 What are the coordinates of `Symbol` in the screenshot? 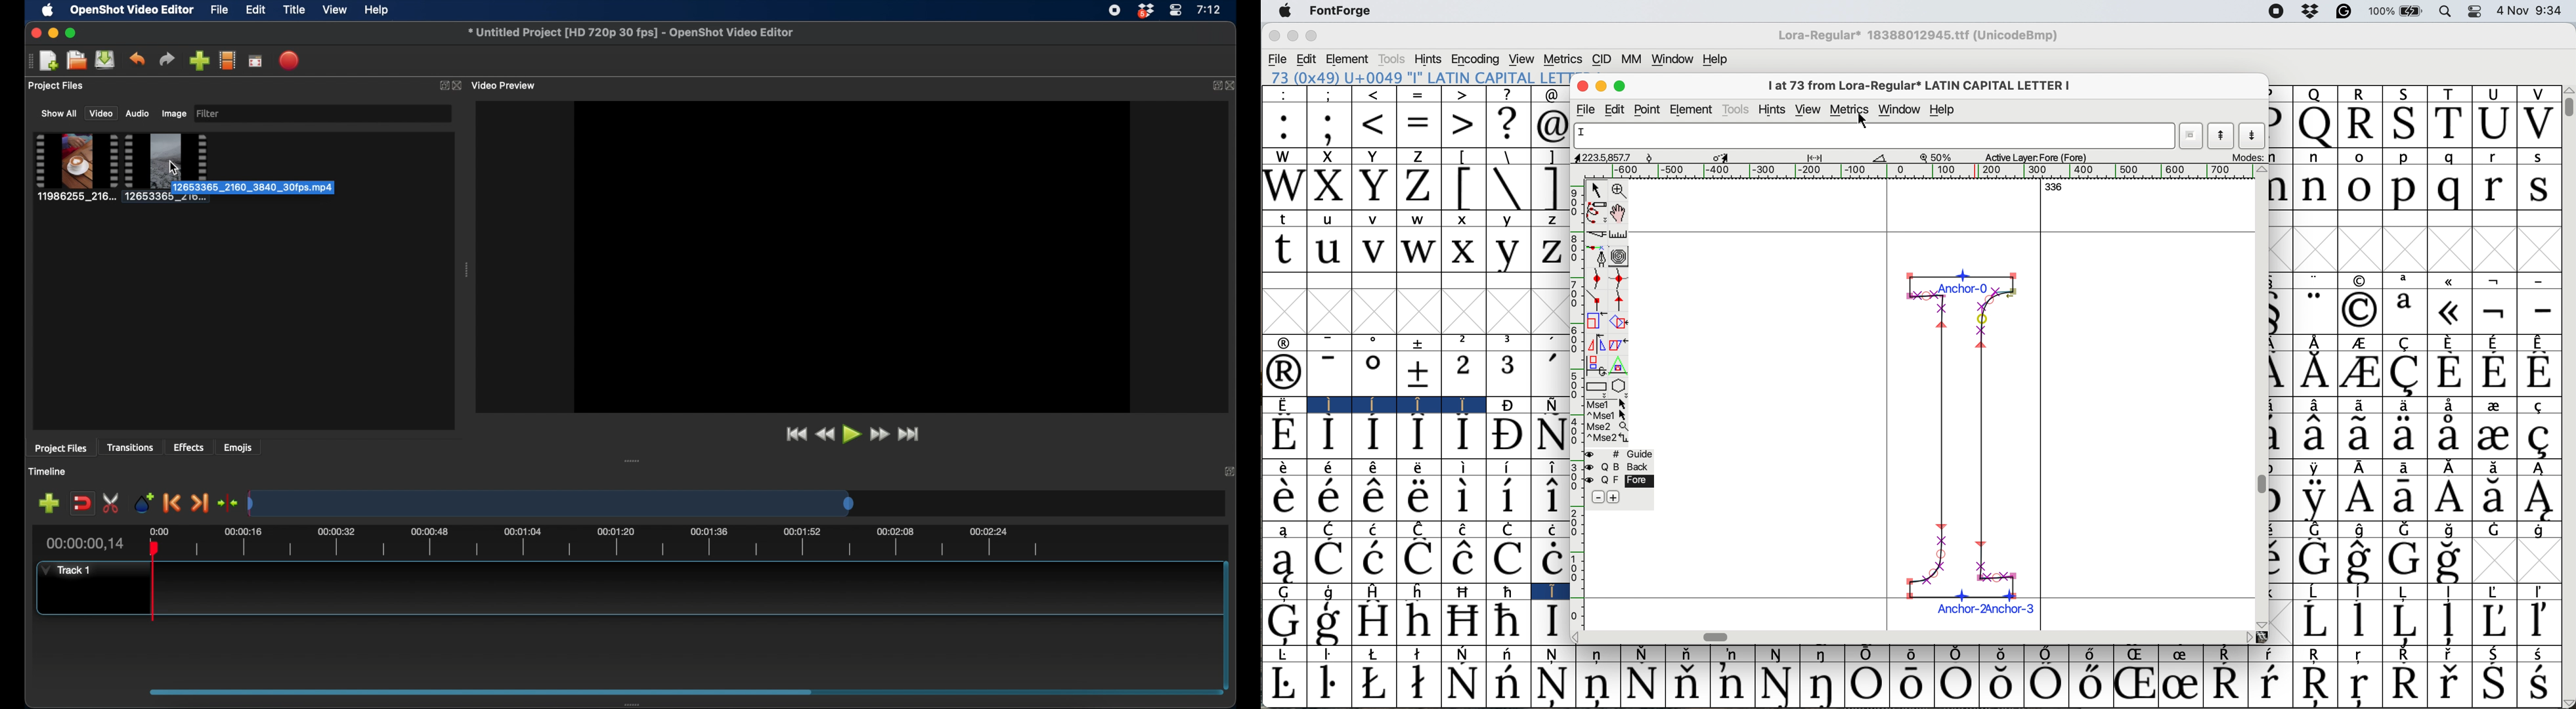 It's located at (1909, 686).